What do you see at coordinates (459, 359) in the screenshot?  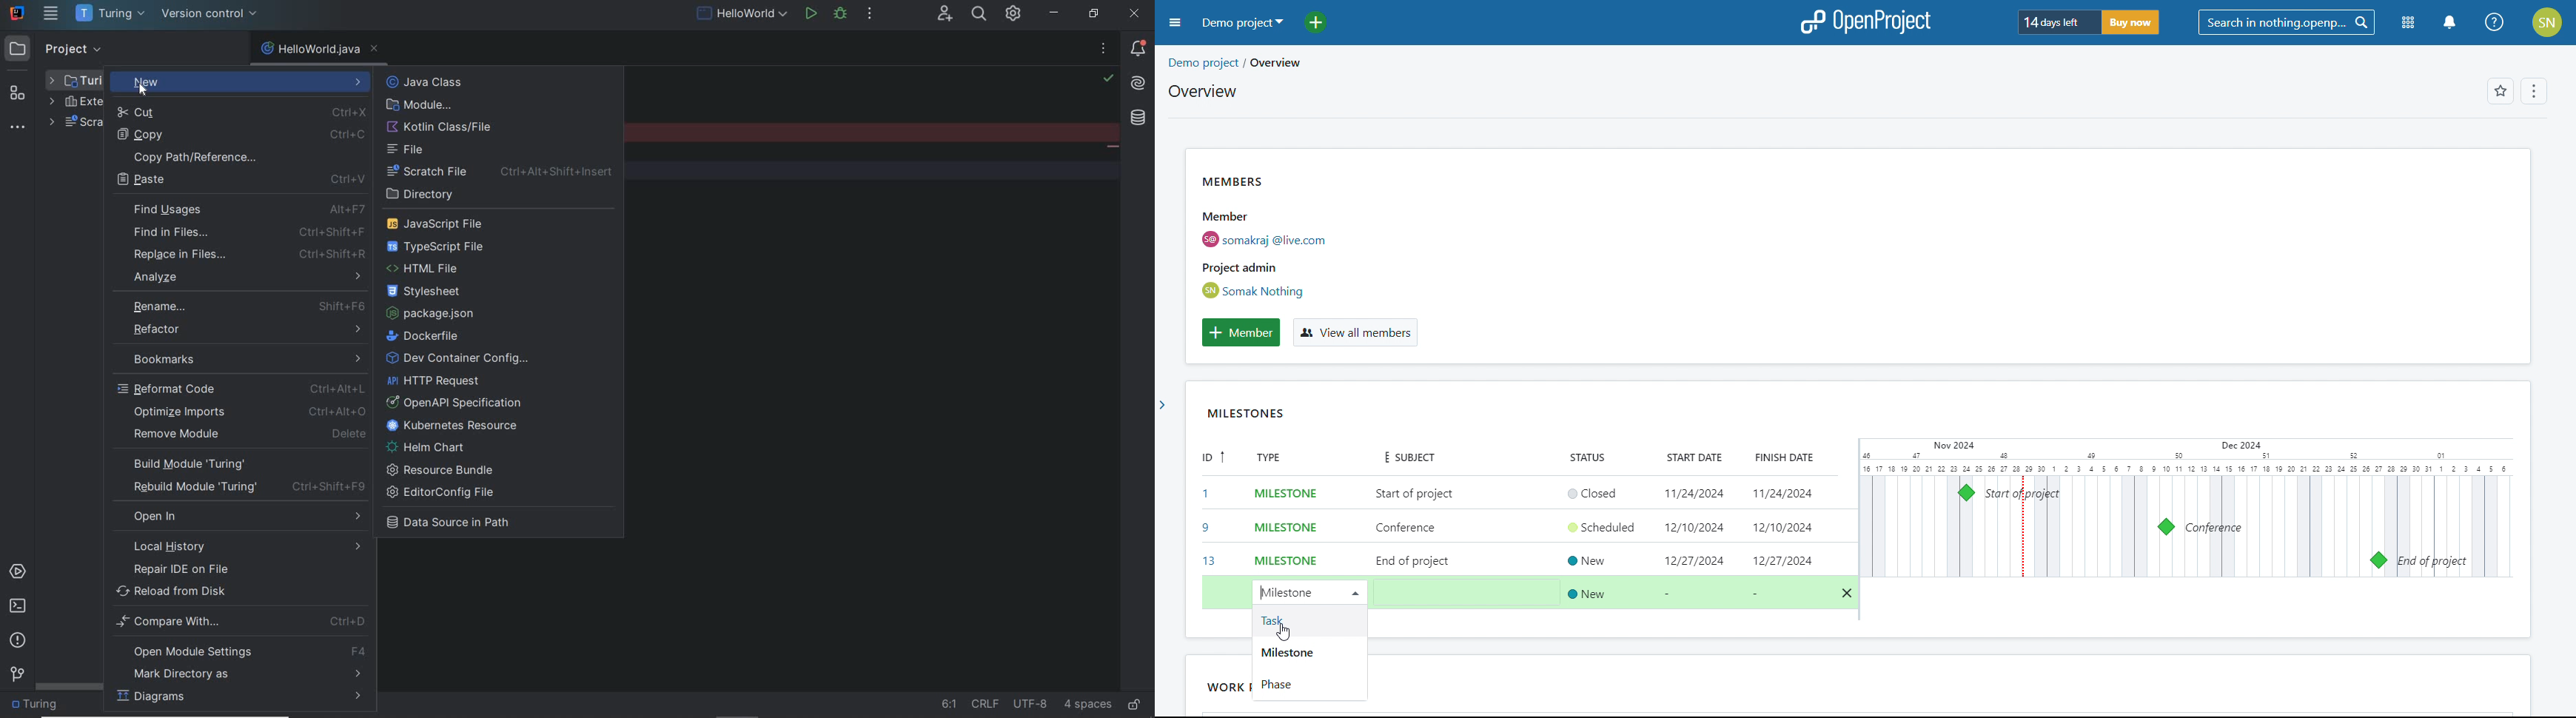 I see `dev container config...` at bounding box center [459, 359].